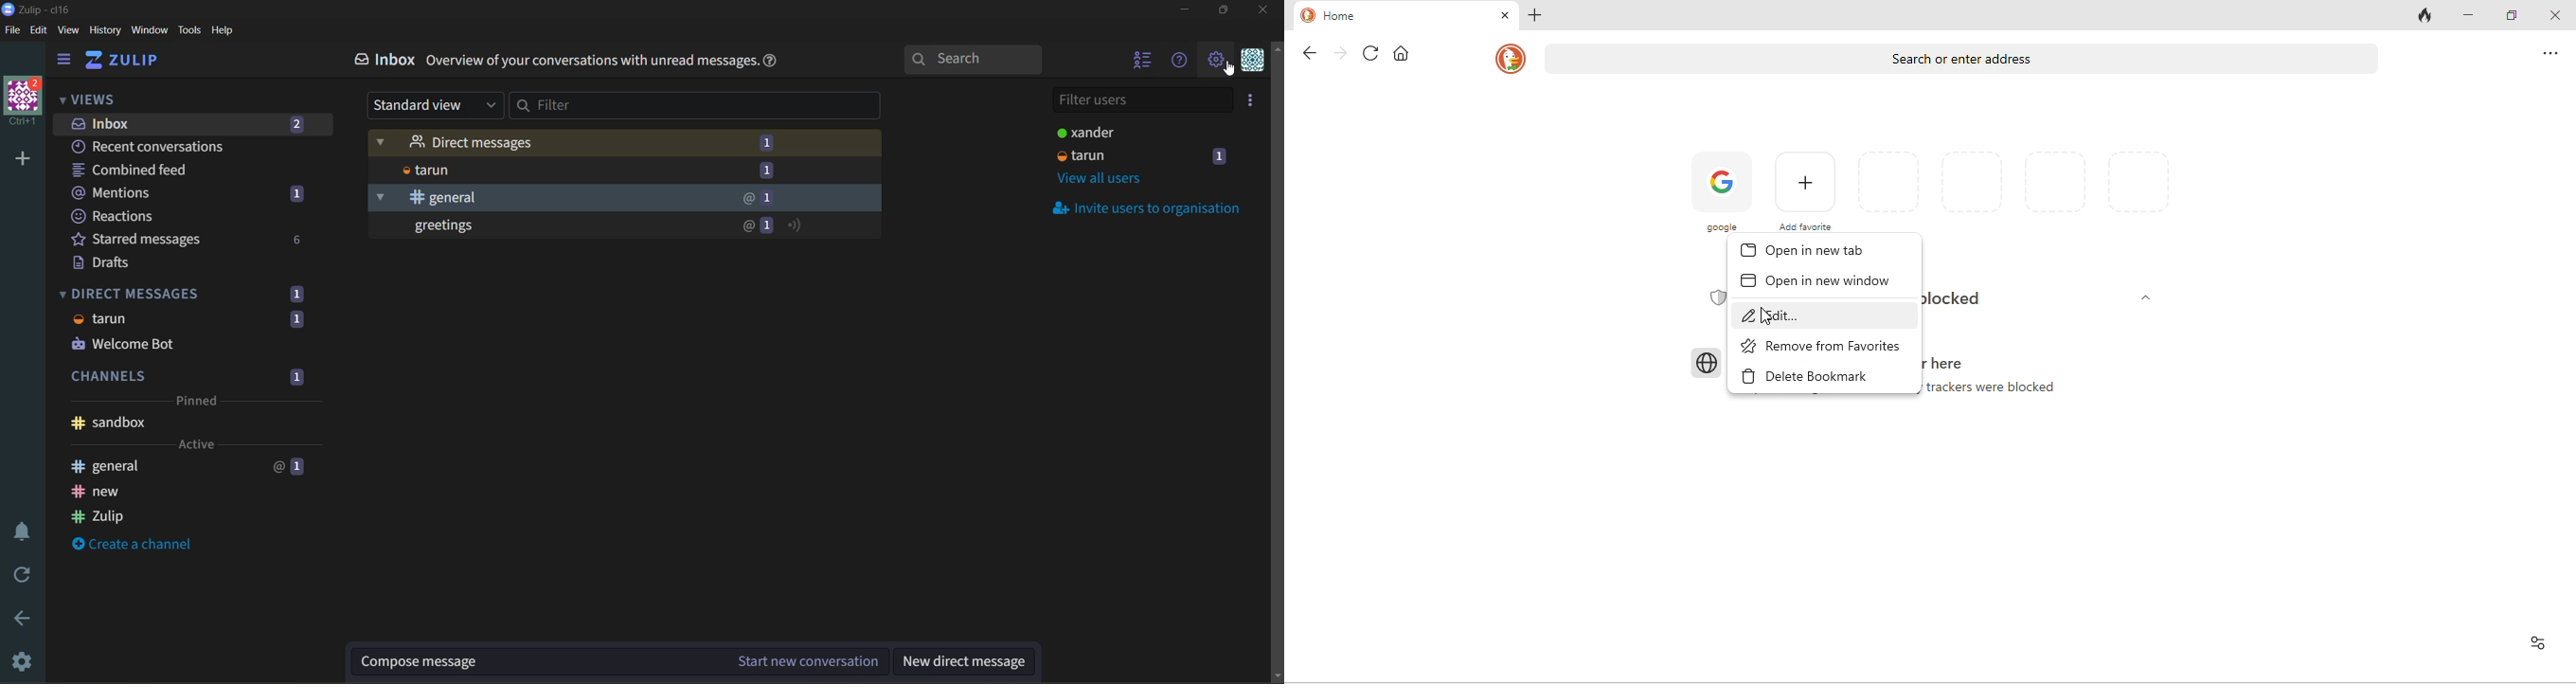 The height and width of the screenshot is (700, 2576). What do you see at coordinates (2423, 17) in the screenshot?
I see `track tab` at bounding box center [2423, 17].